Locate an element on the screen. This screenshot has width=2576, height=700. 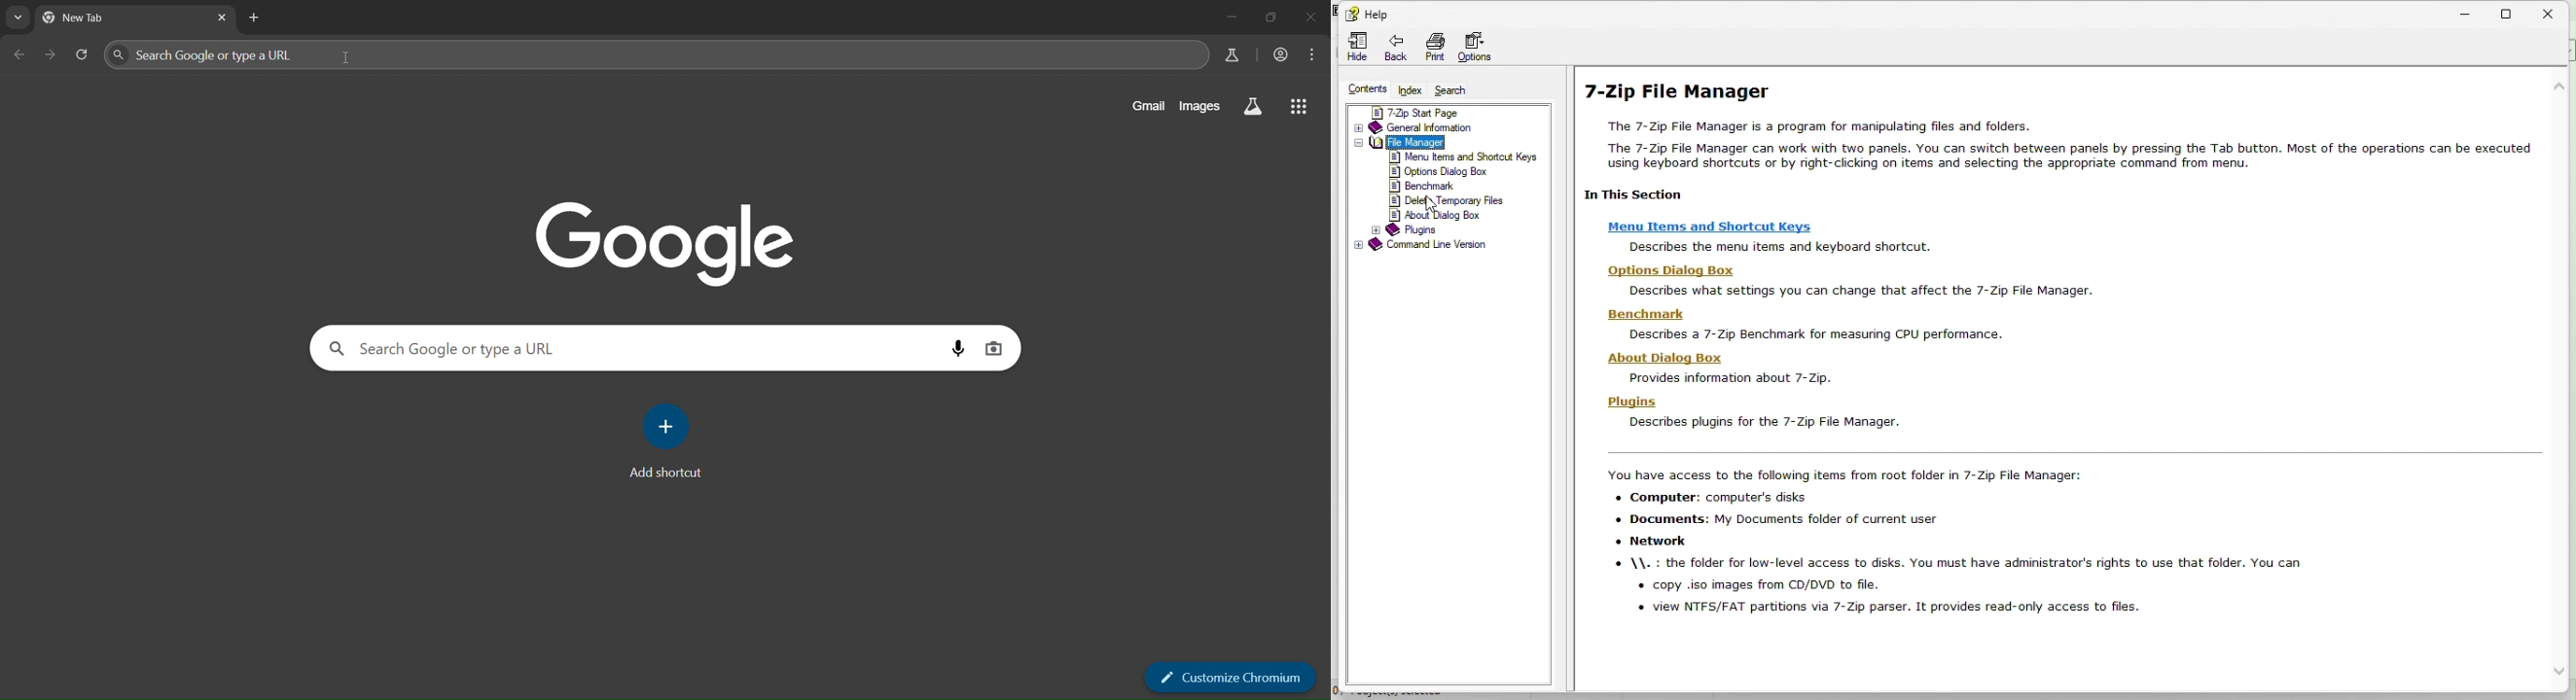
Minimize is located at coordinates (2471, 10).